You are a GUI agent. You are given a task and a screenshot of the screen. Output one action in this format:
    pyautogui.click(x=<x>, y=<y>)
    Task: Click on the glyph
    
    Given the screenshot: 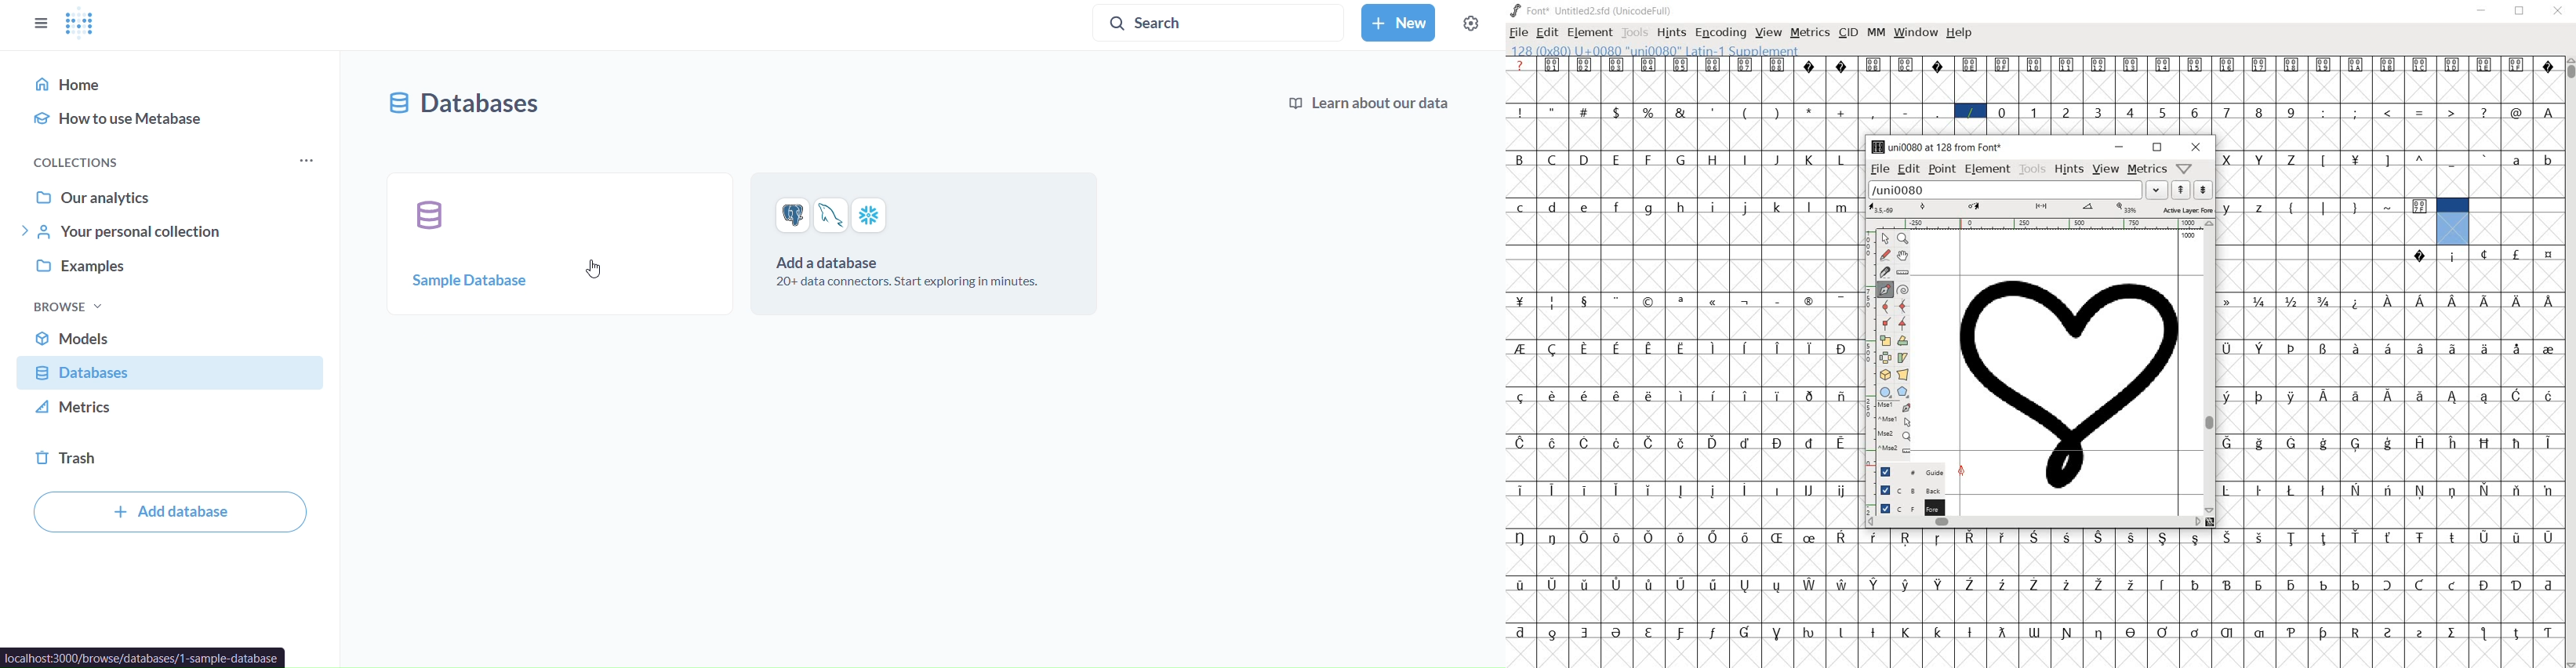 What is the action you would take?
    pyautogui.click(x=2518, y=490)
    